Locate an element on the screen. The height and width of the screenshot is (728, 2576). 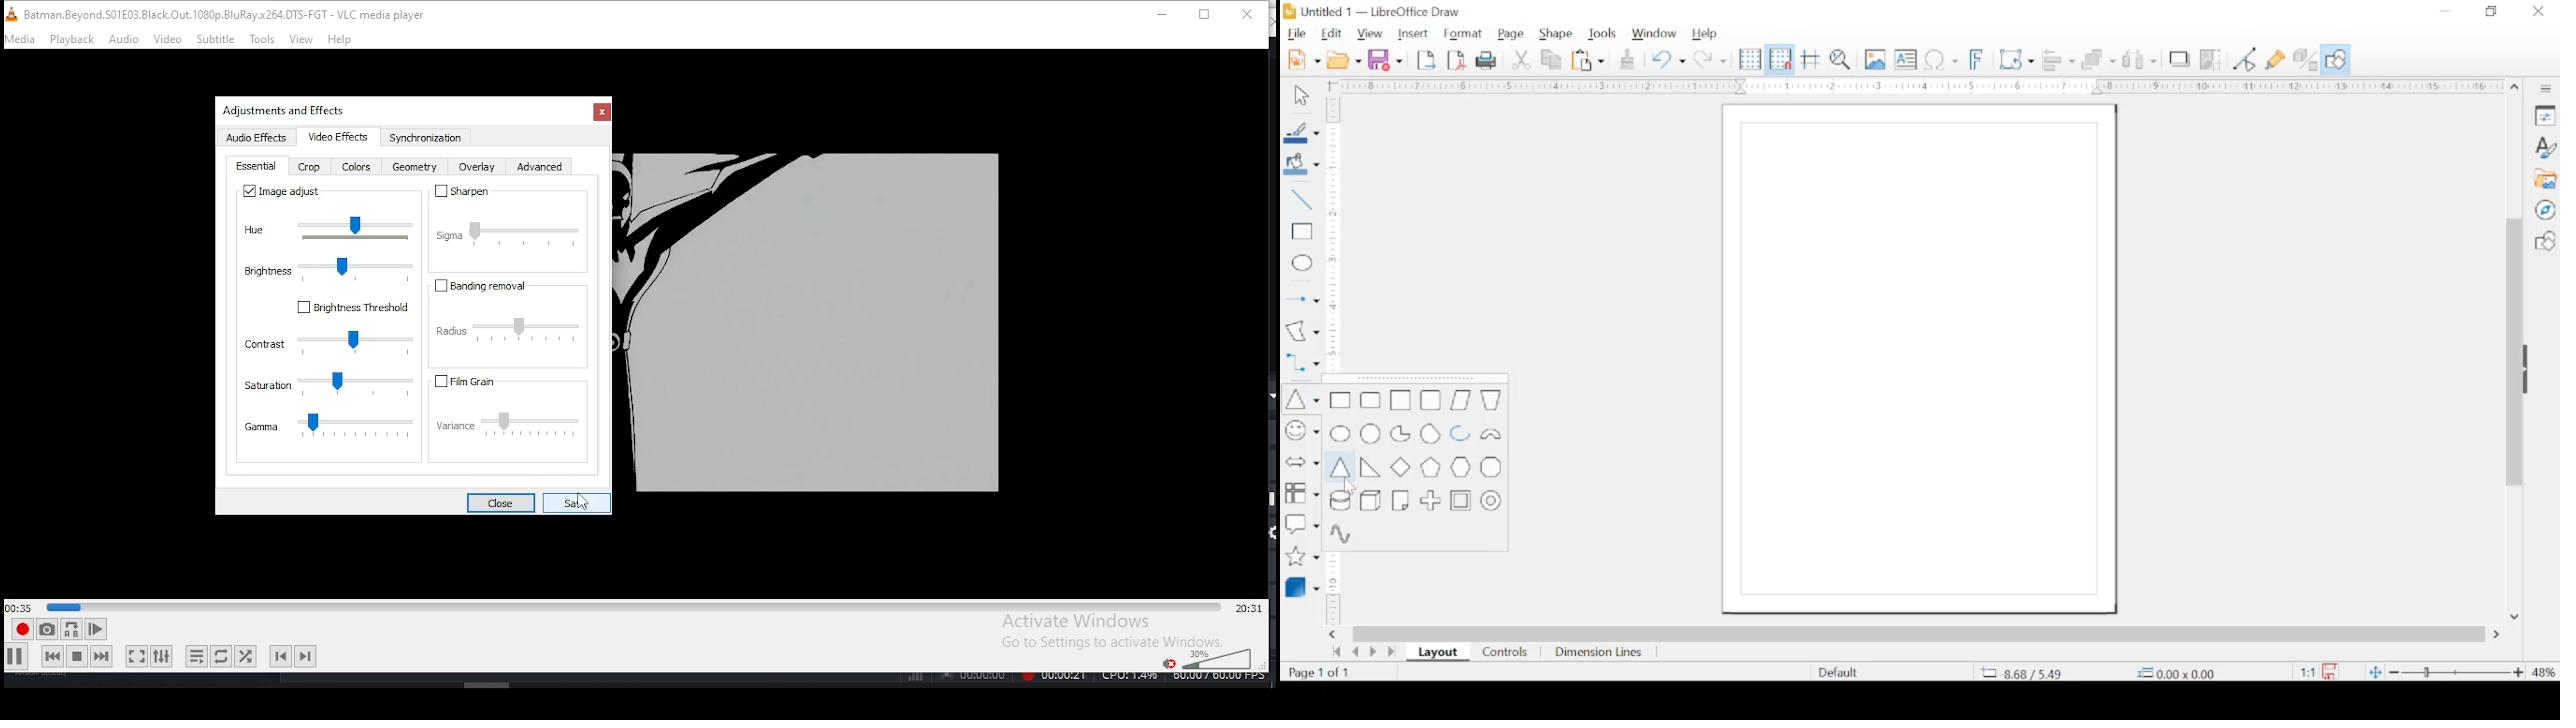
frame is located at coordinates (1461, 501).